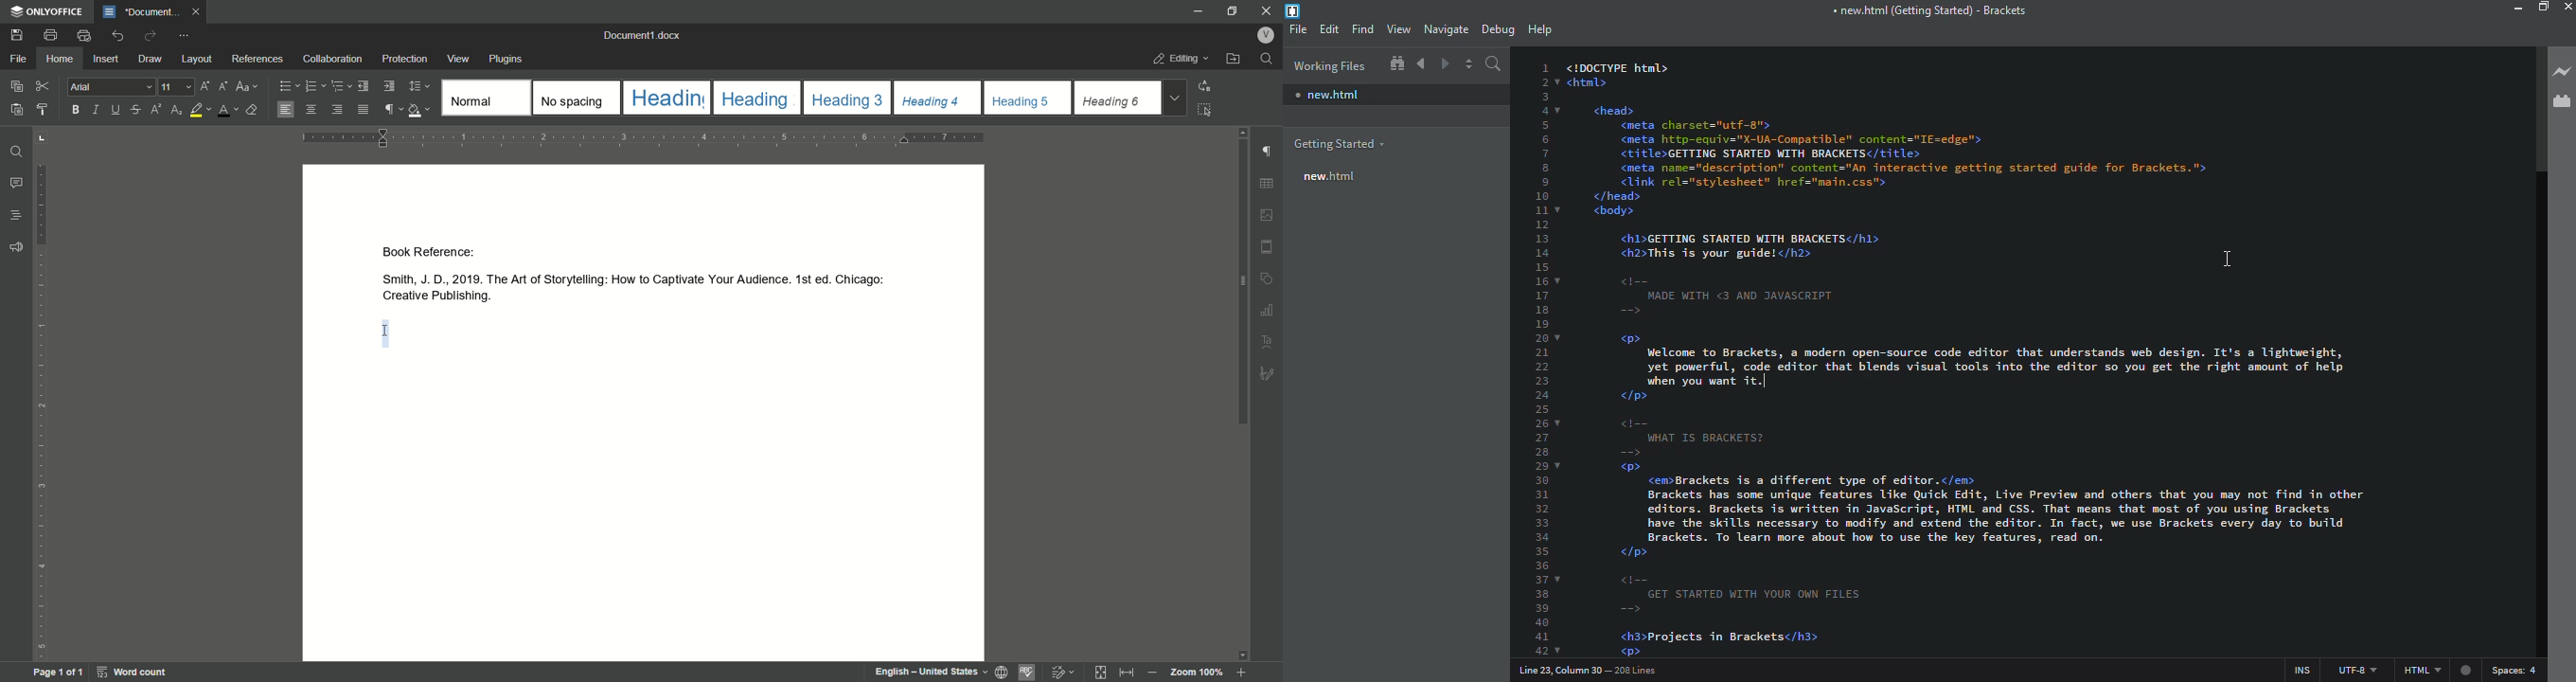  Describe the element at coordinates (848, 98) in the screenshot. I see `headings` at that location.